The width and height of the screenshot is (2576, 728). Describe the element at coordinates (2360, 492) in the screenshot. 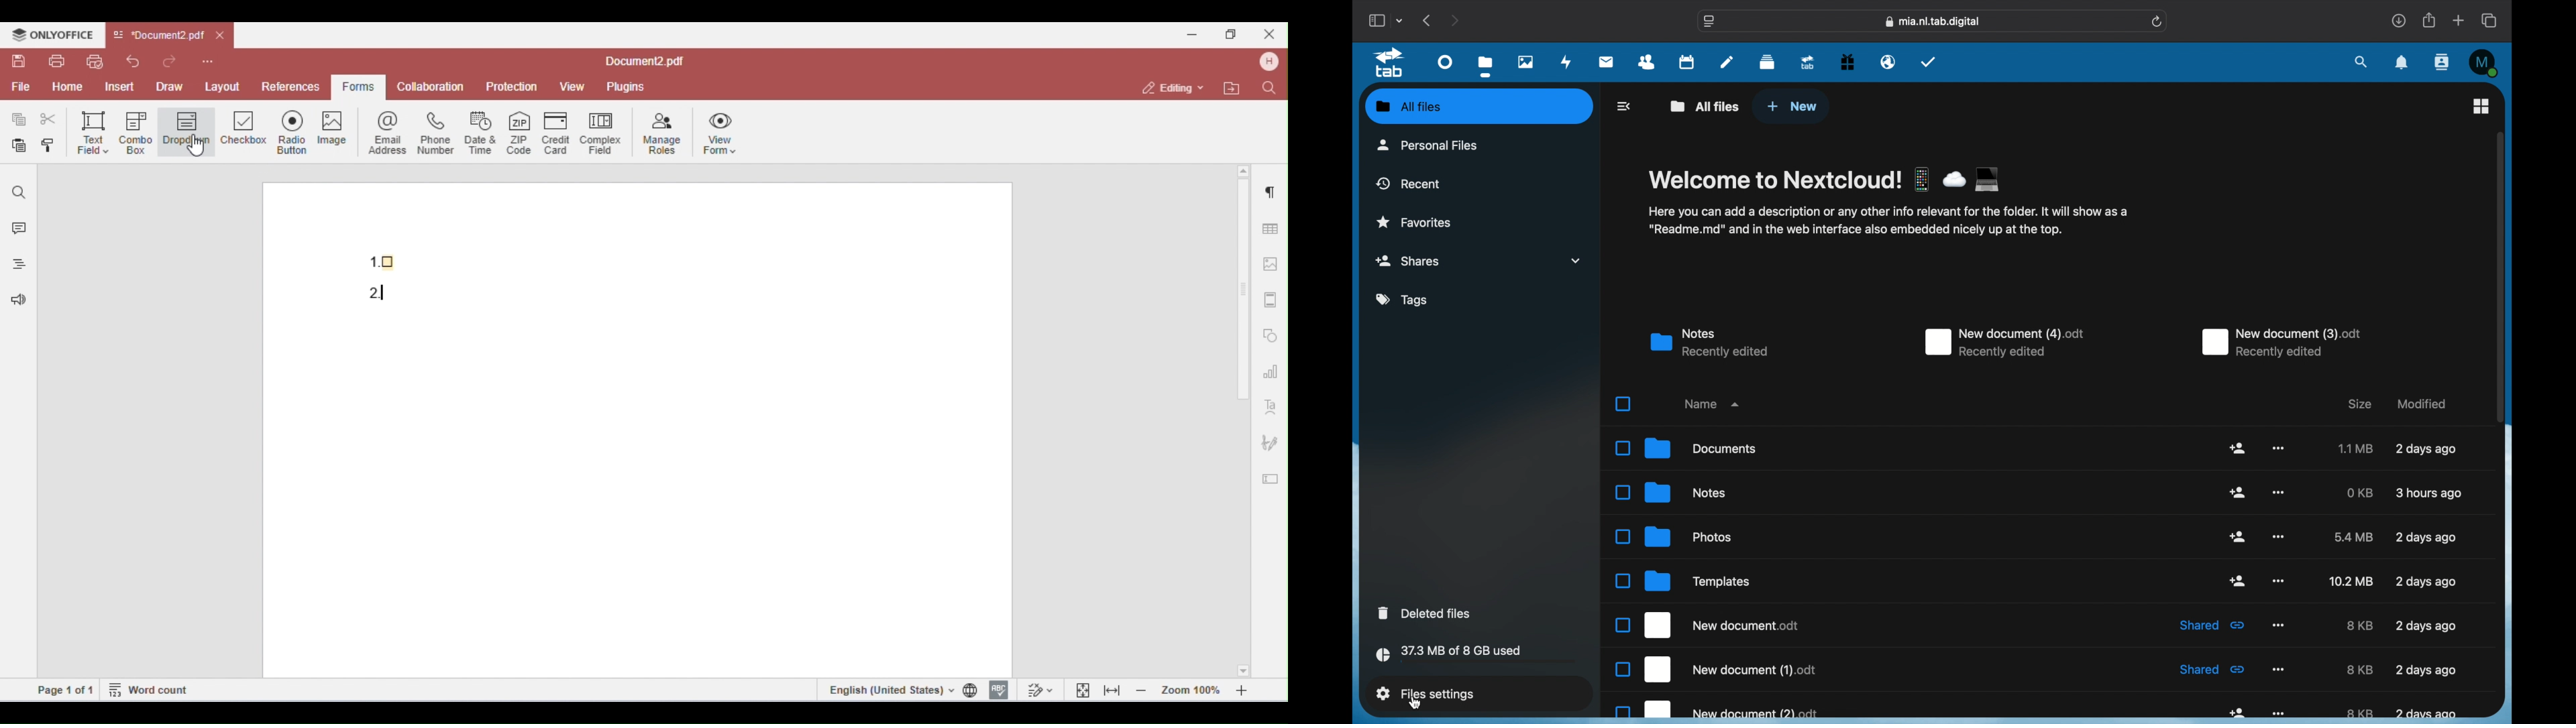

I see `size` at that location.